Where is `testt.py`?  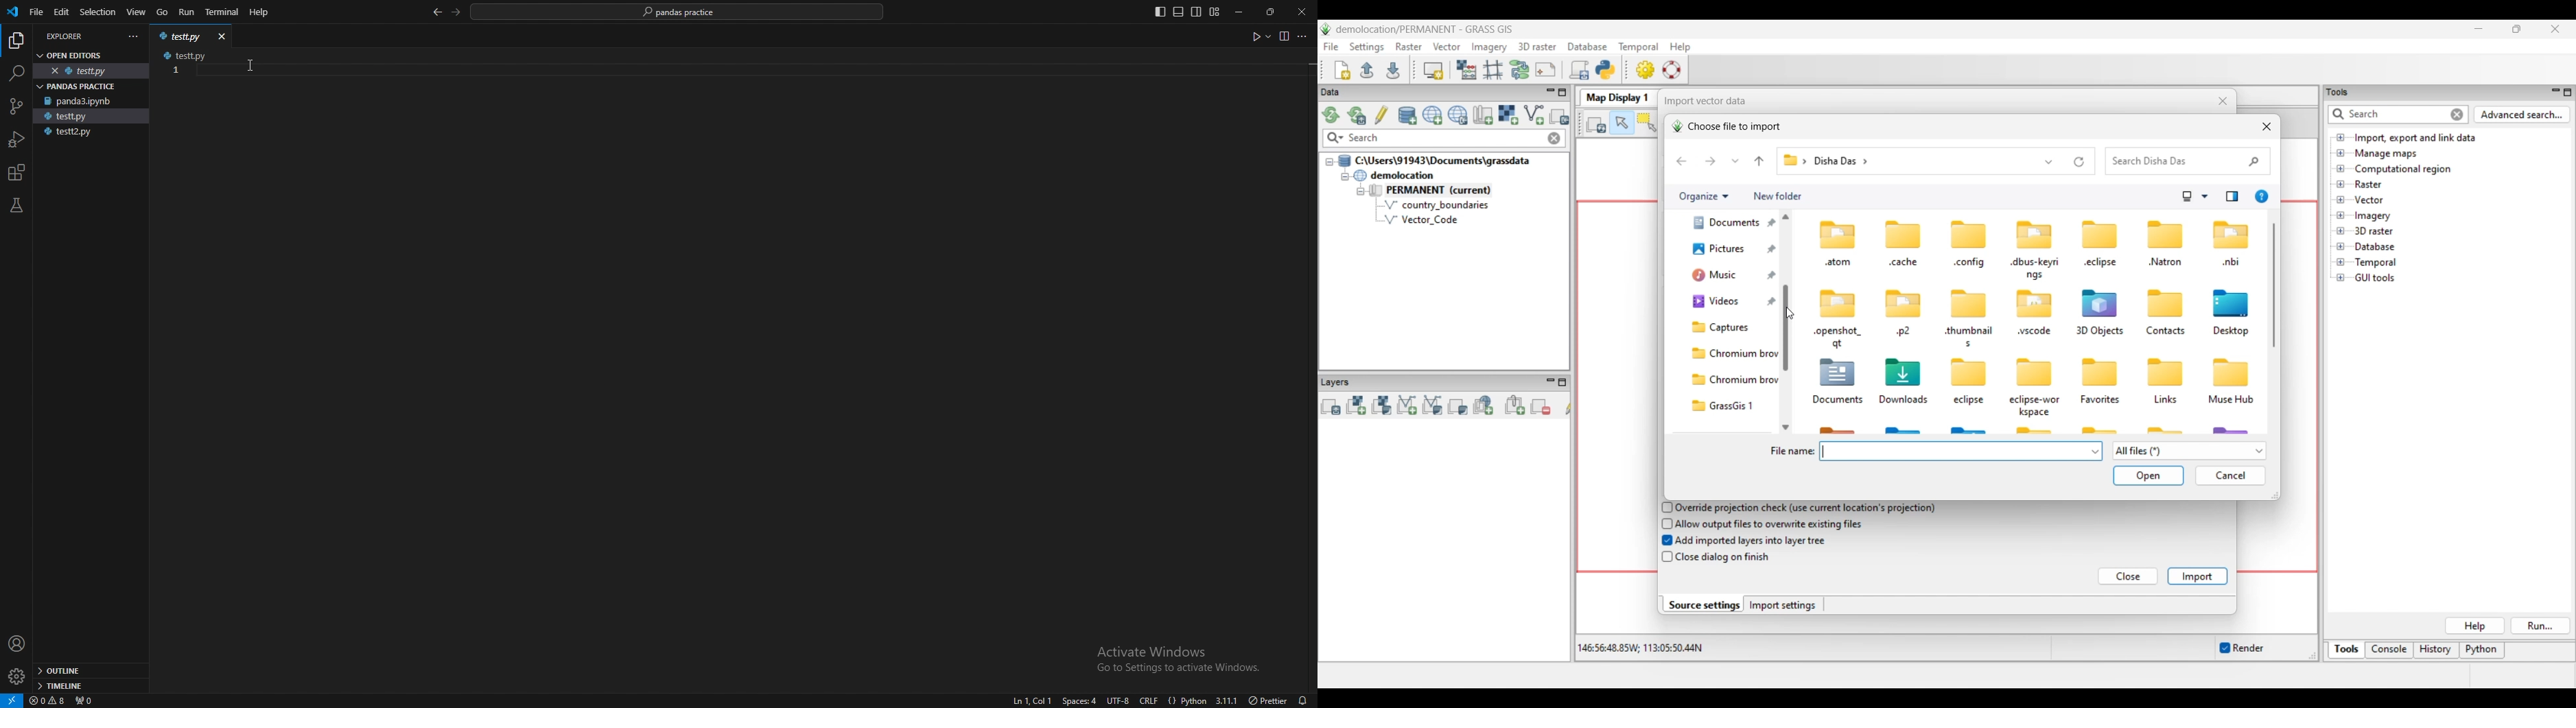
testt.py is located at coordinates (181, 36).